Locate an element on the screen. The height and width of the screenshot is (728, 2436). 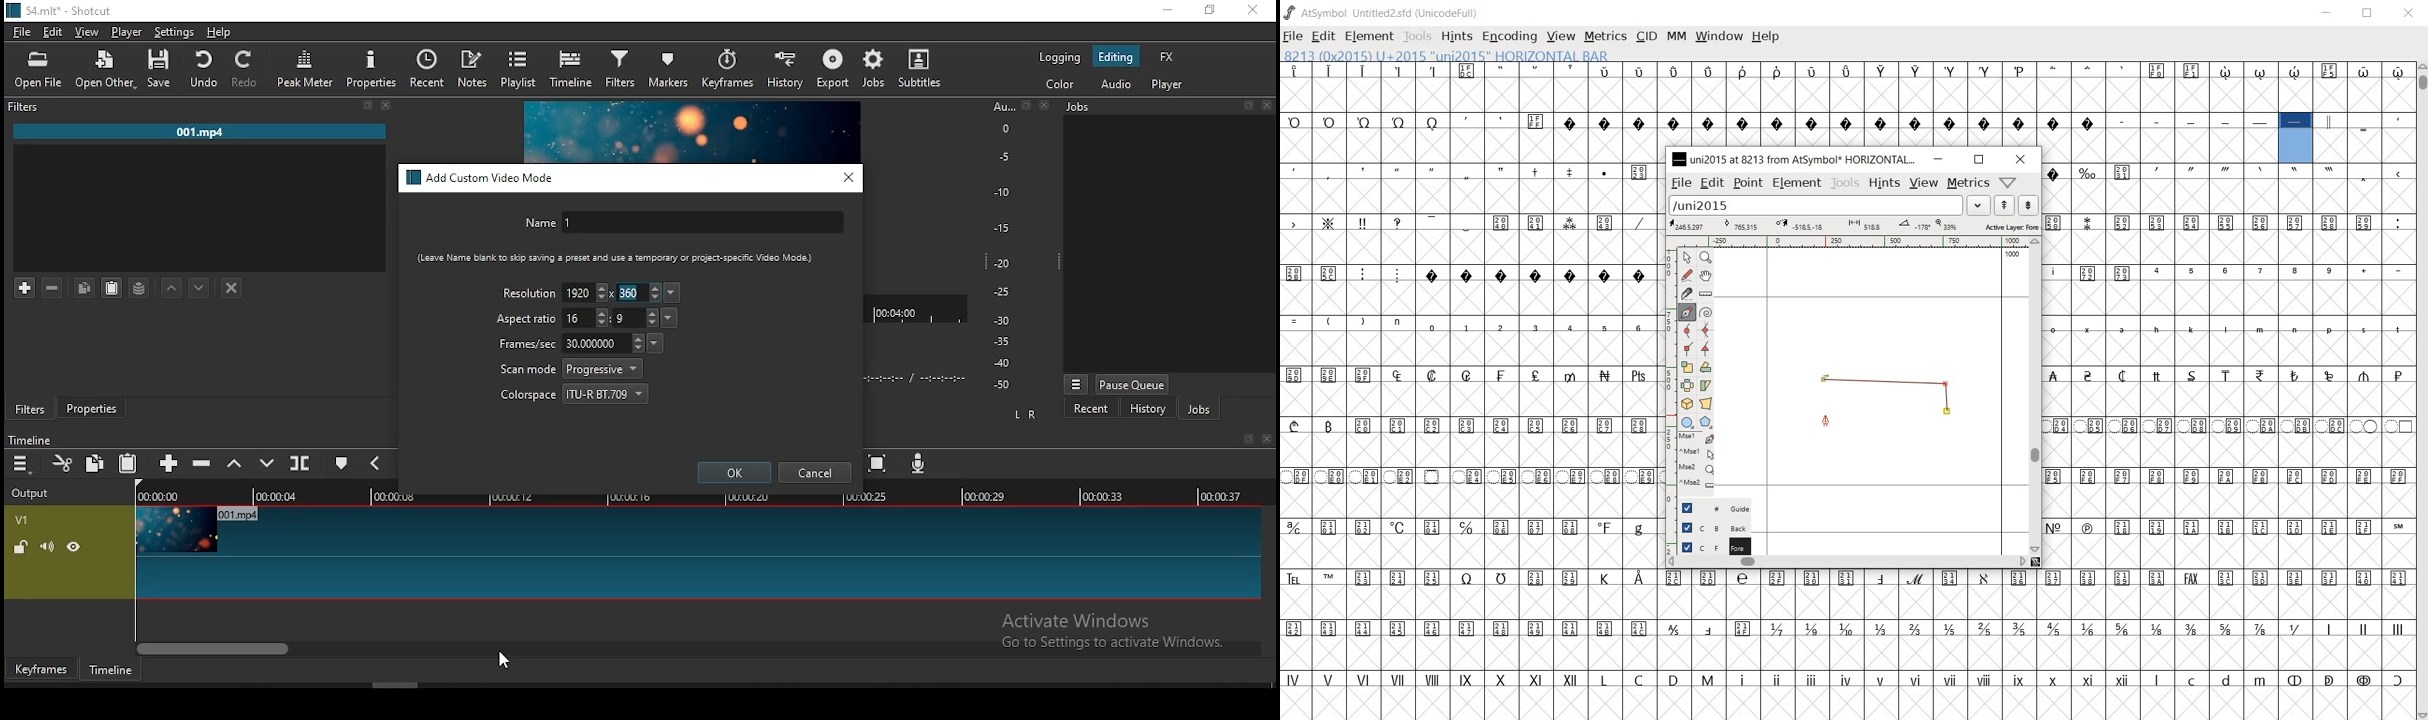
pause queue is located at coordinates (1132, 384).